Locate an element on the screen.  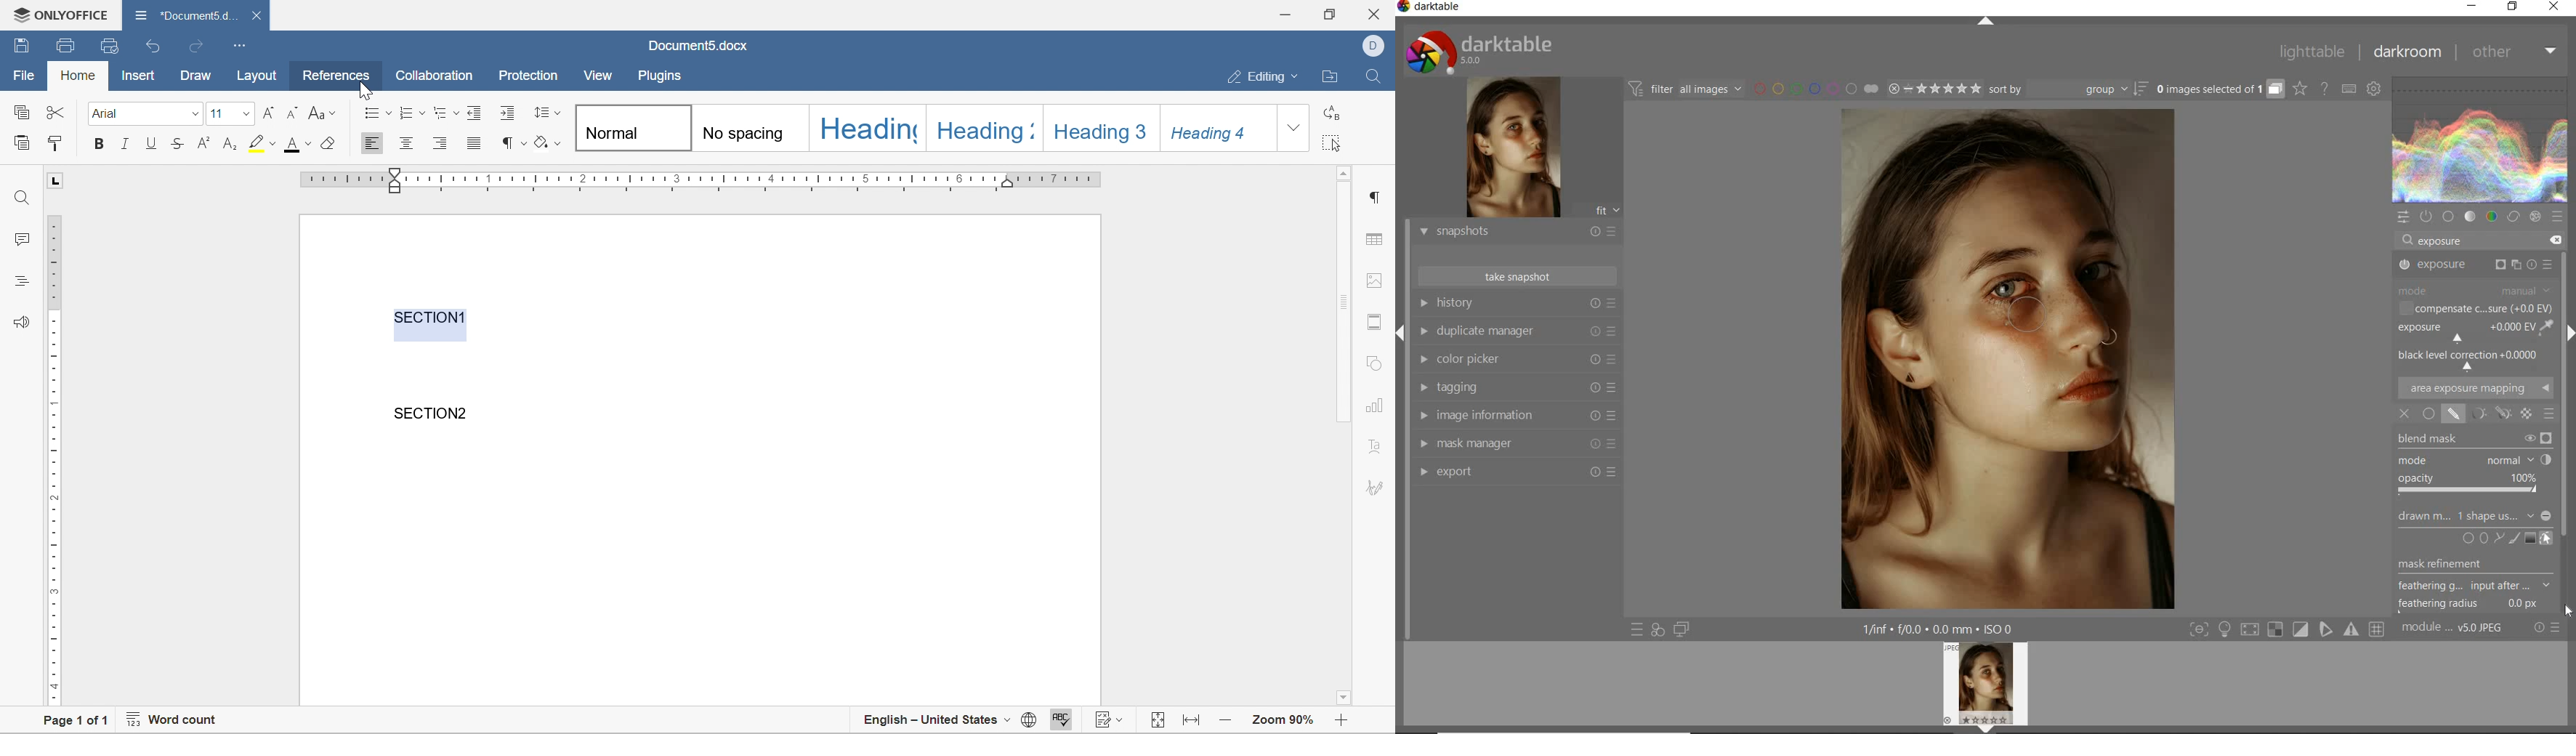
SHOW AND EDIT MASK ELEMENT is located at coordinates (2547, 539).